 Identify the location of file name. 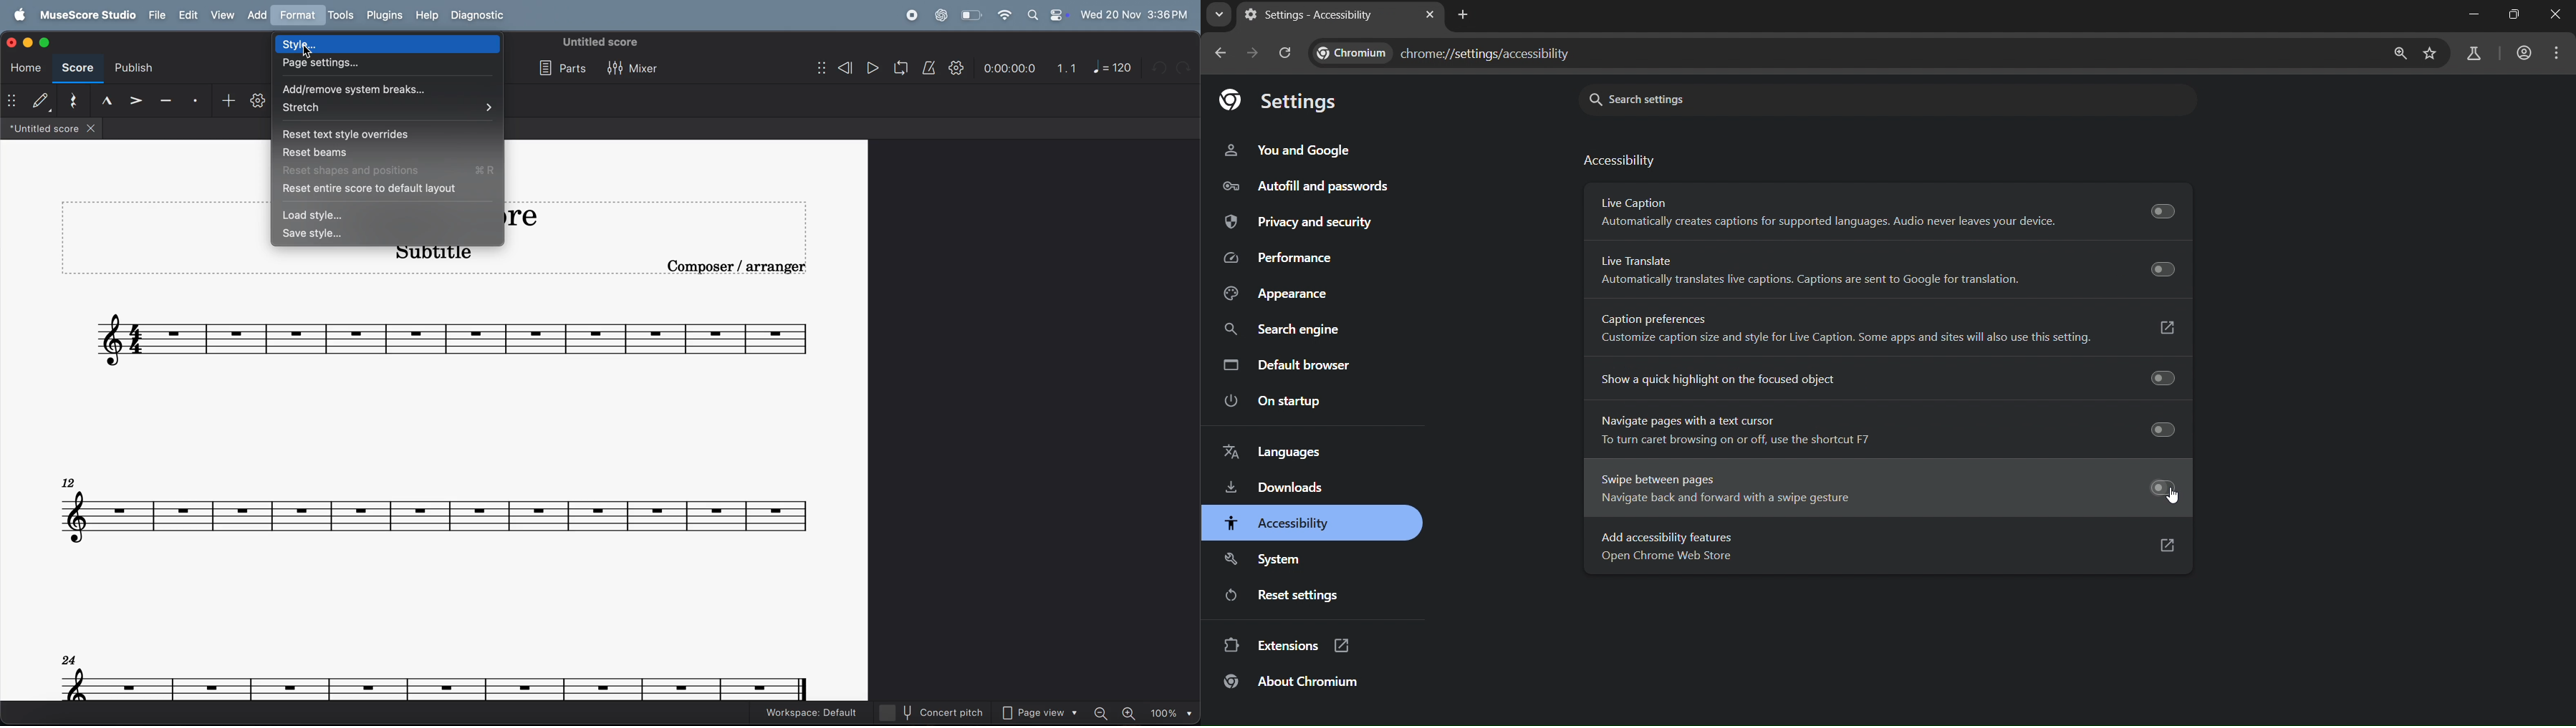
(51, 129).